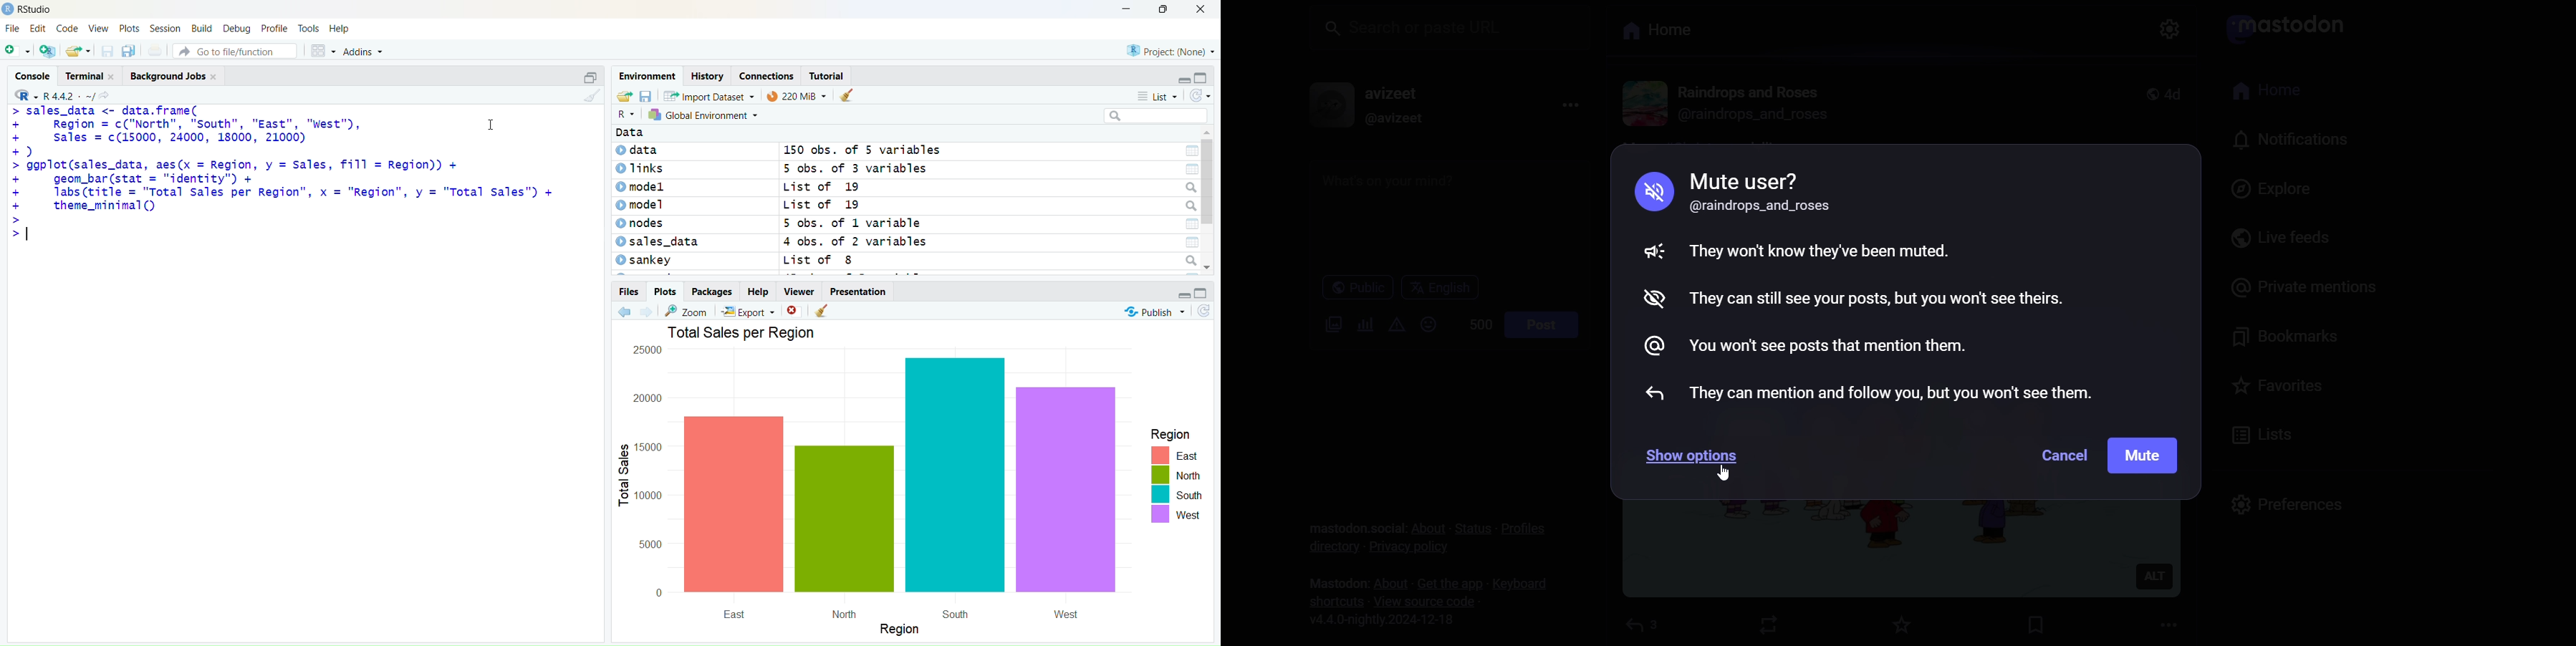 The width and height of the screenshot is (2576, 672). Describe the element at coordinates (792, 312) in the screenshot. I see `close` at that location.